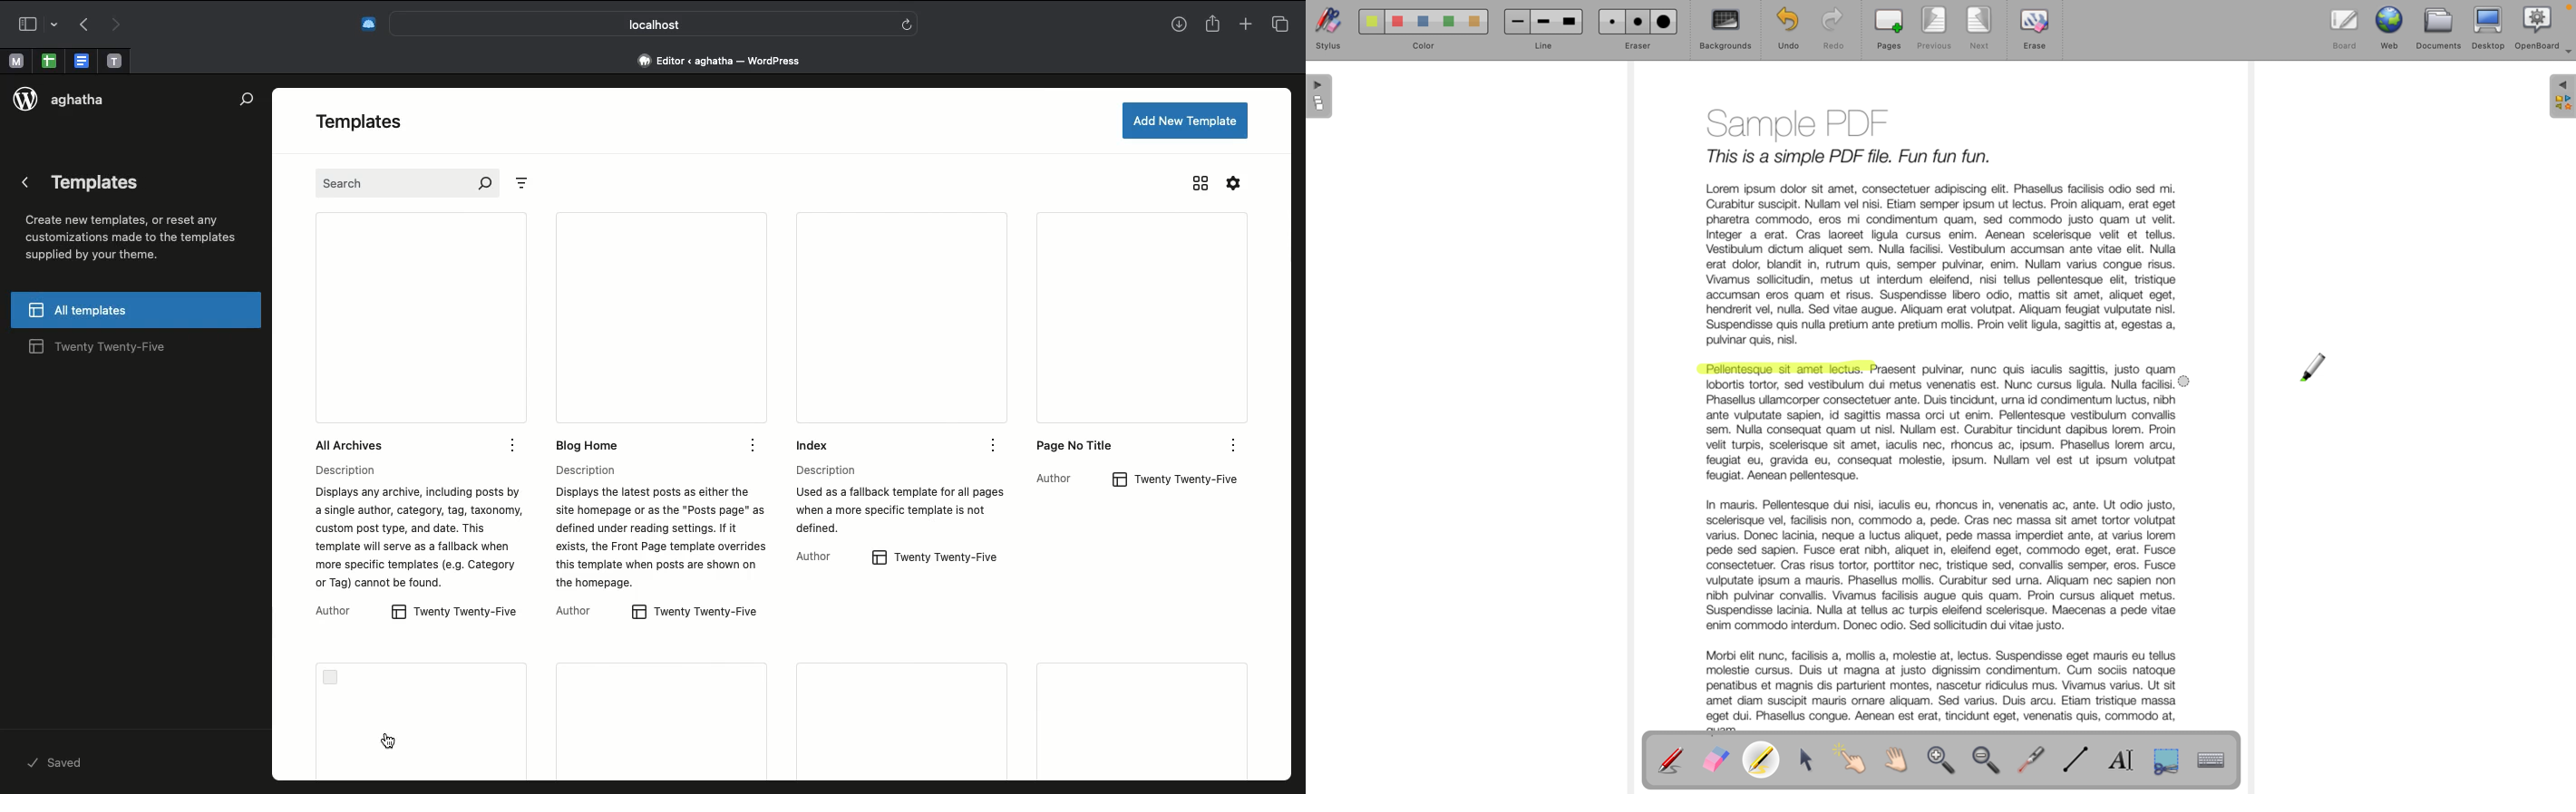  I want to click on logo, so click(26, 101).